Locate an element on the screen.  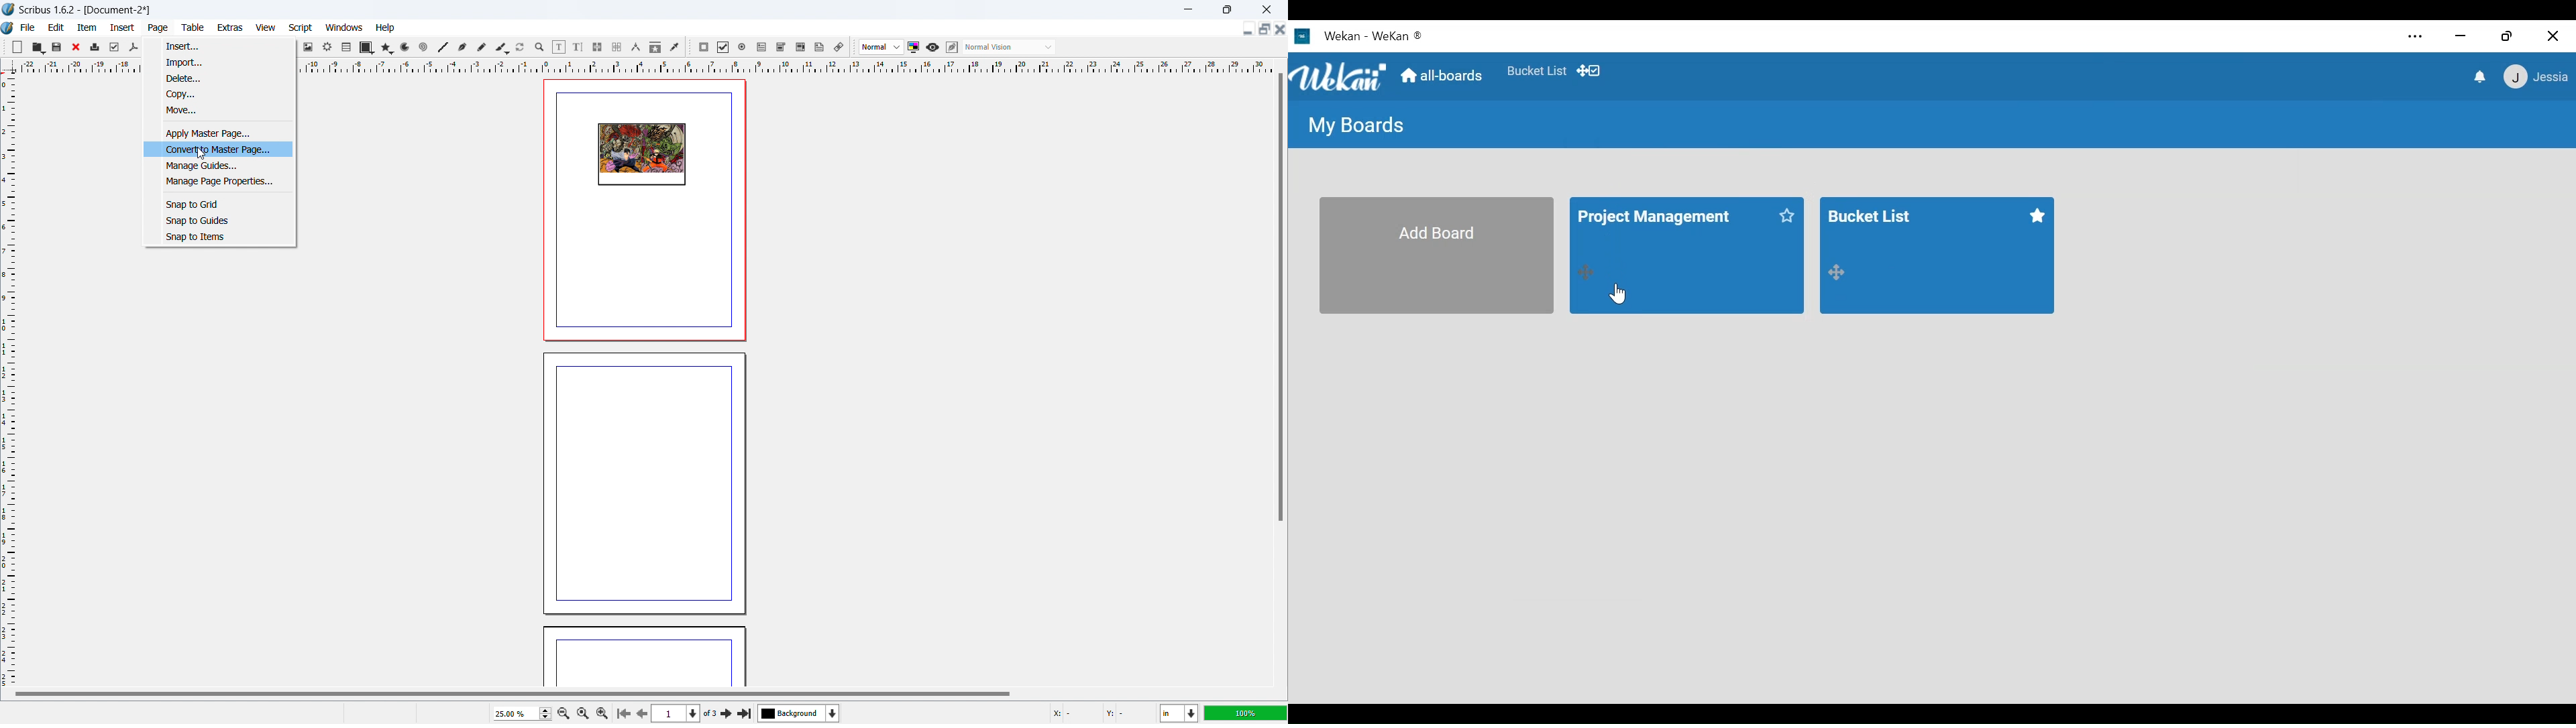
shape is located at coordinates (367, 48).